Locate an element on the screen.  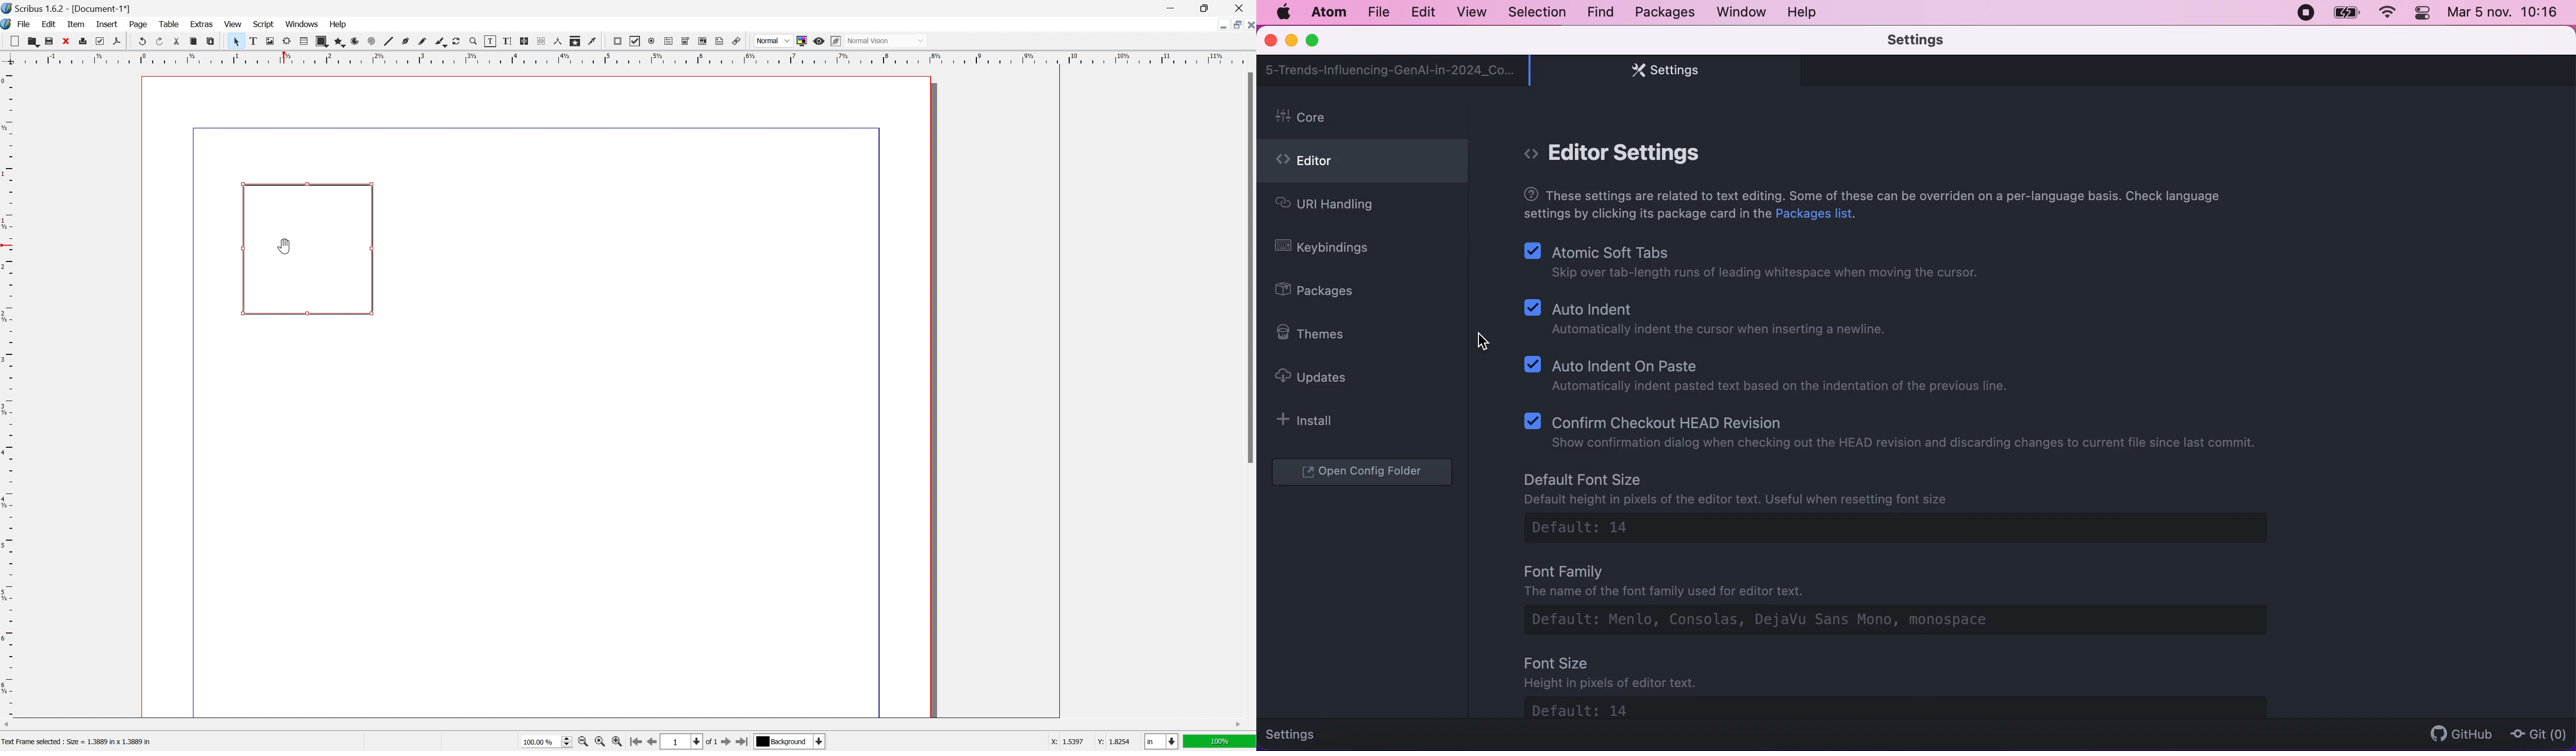
pdf list box is located at coordinates (702, 40).